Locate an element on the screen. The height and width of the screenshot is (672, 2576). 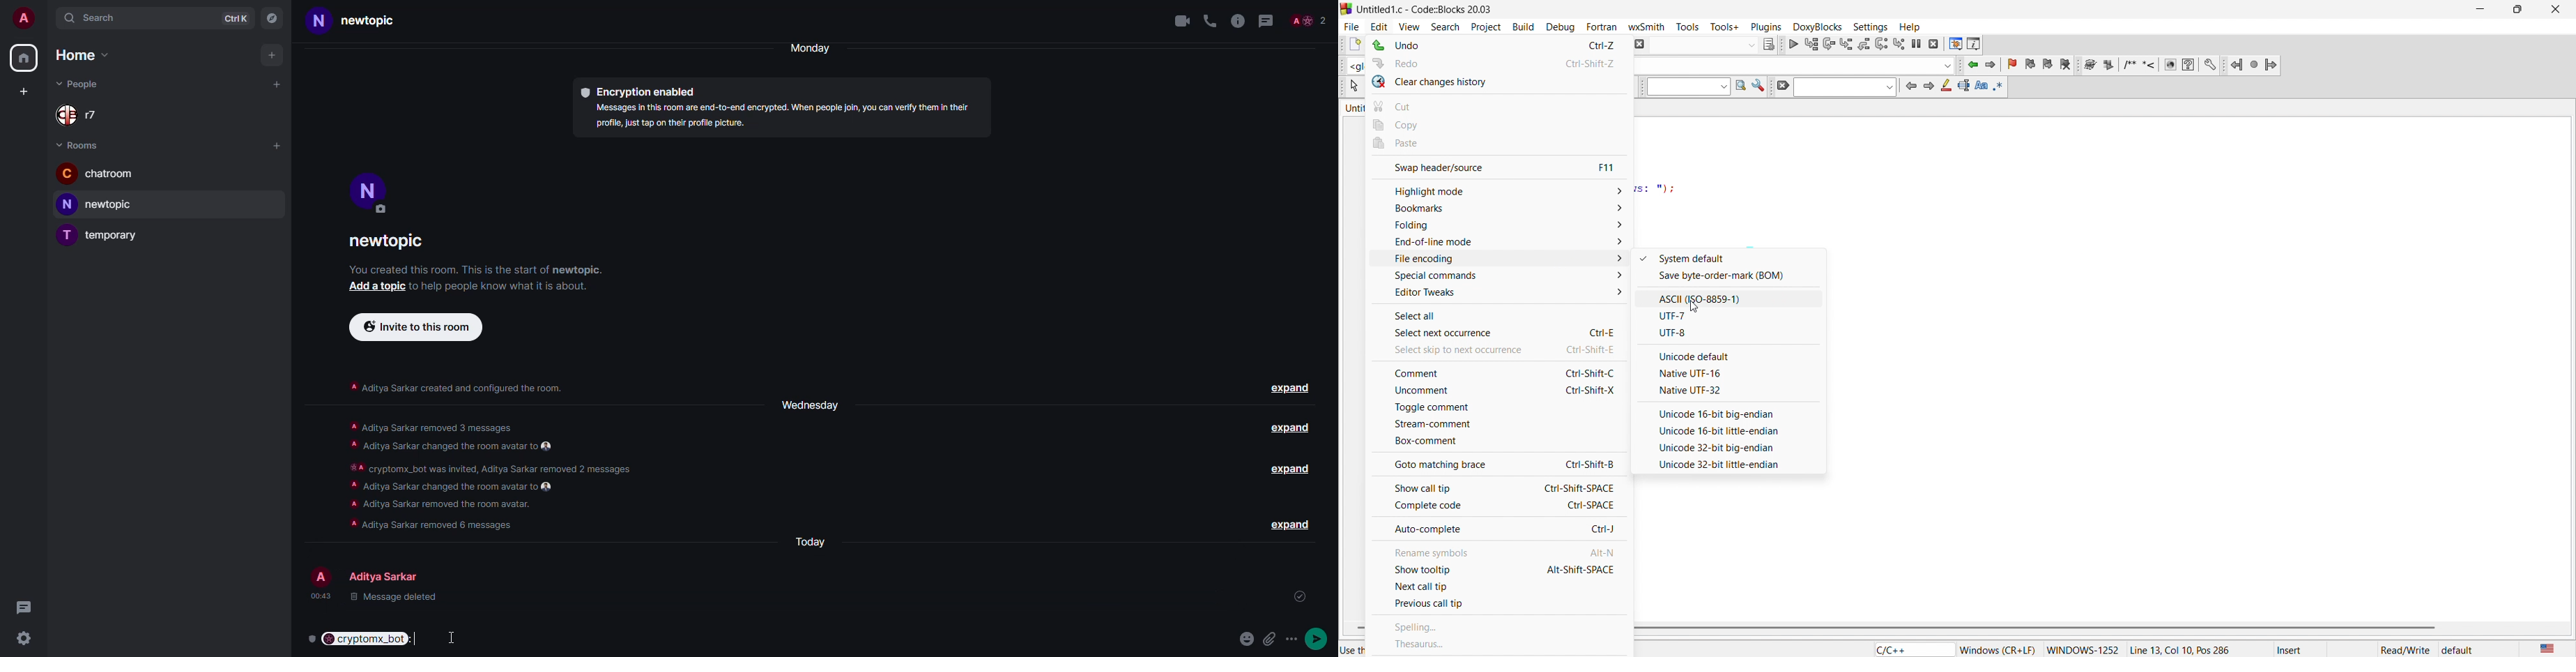
end of line mode is located at coordinates (1500, 243).